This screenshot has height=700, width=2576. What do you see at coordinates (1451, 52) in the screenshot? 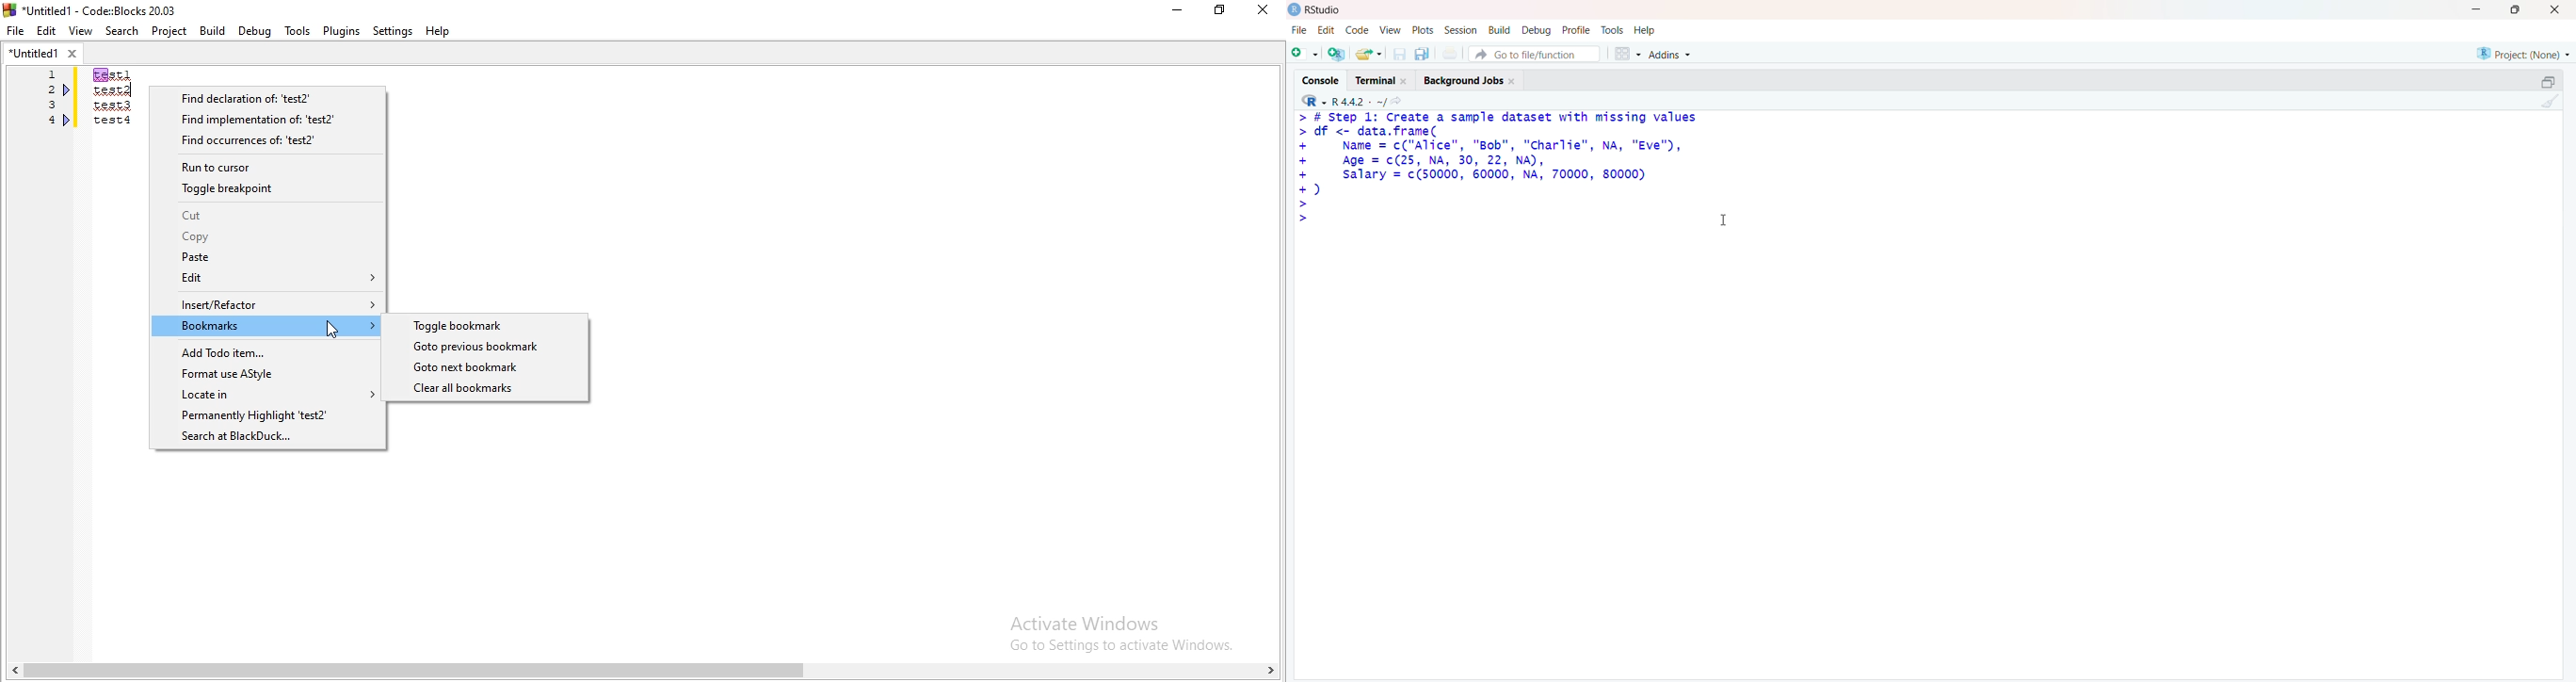
I see `Print the current file` at bounding box center [1451, 52].